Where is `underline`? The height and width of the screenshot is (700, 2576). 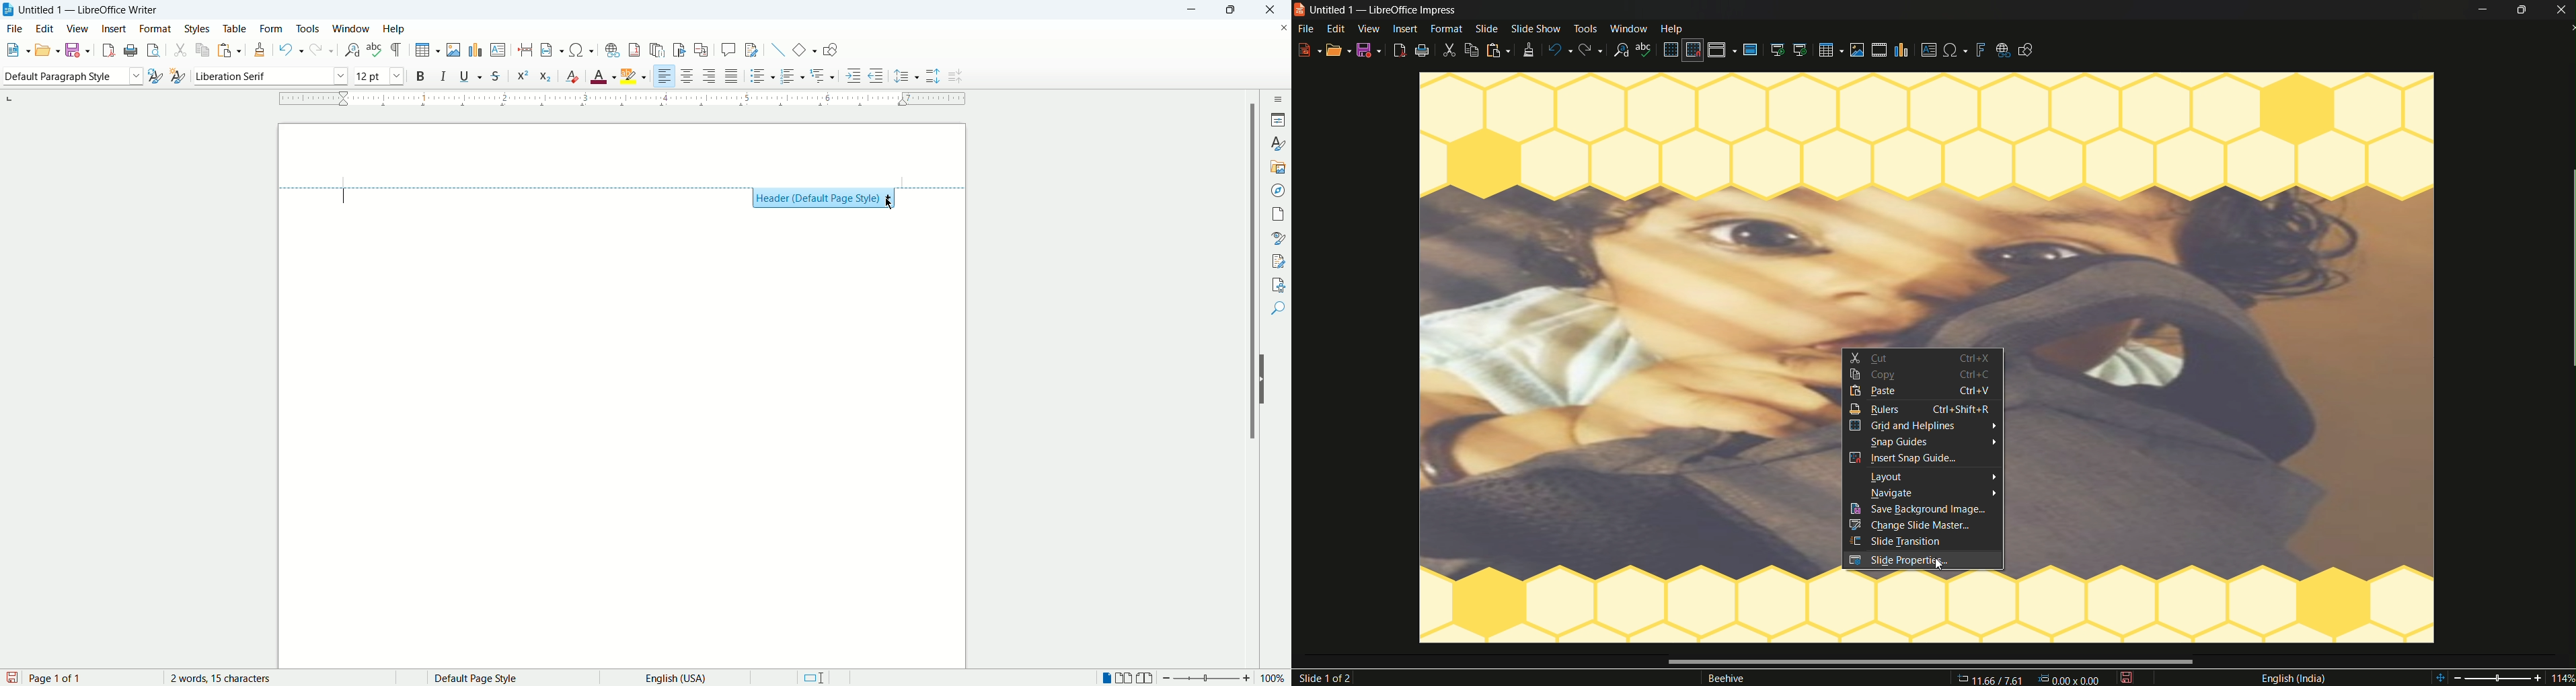 underline is located at coordinates (467, 77).